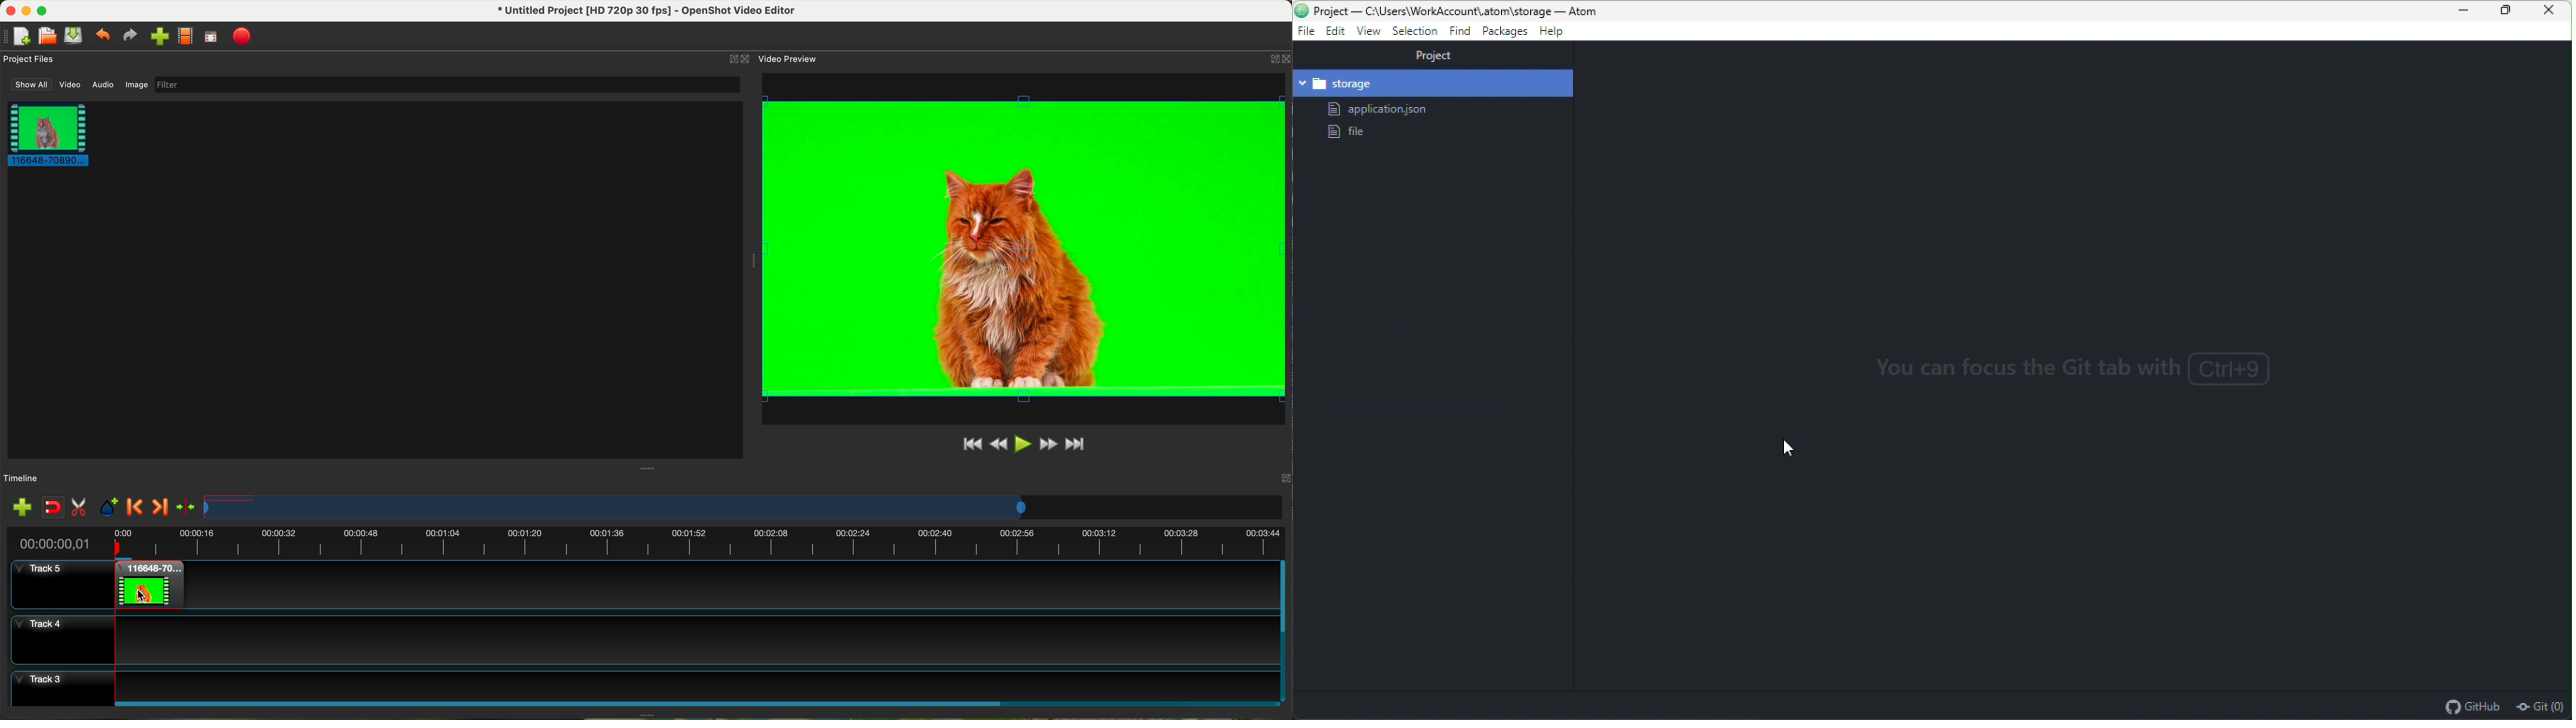 This screenshot has width=2576, height=728. Describe the element at coordinates (971, 443) in the screenshot. I see `jump to start` at that location.